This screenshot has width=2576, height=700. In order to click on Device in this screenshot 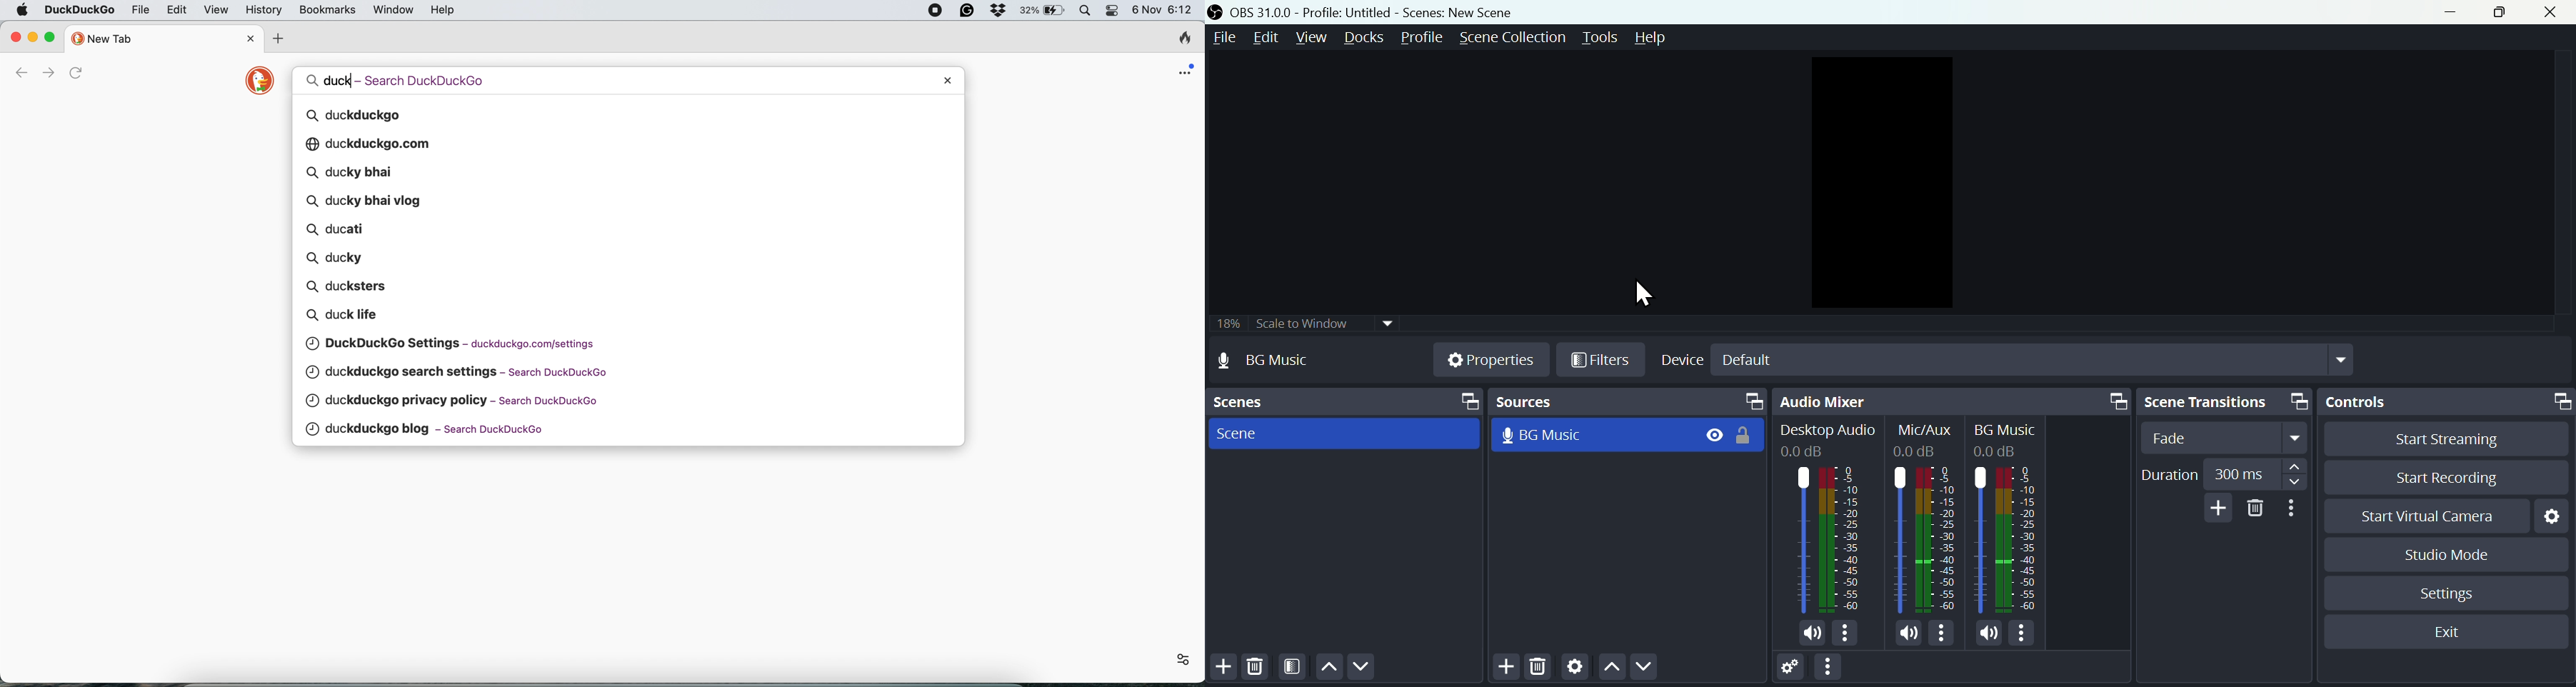, I will do `click(1680, 361)`.